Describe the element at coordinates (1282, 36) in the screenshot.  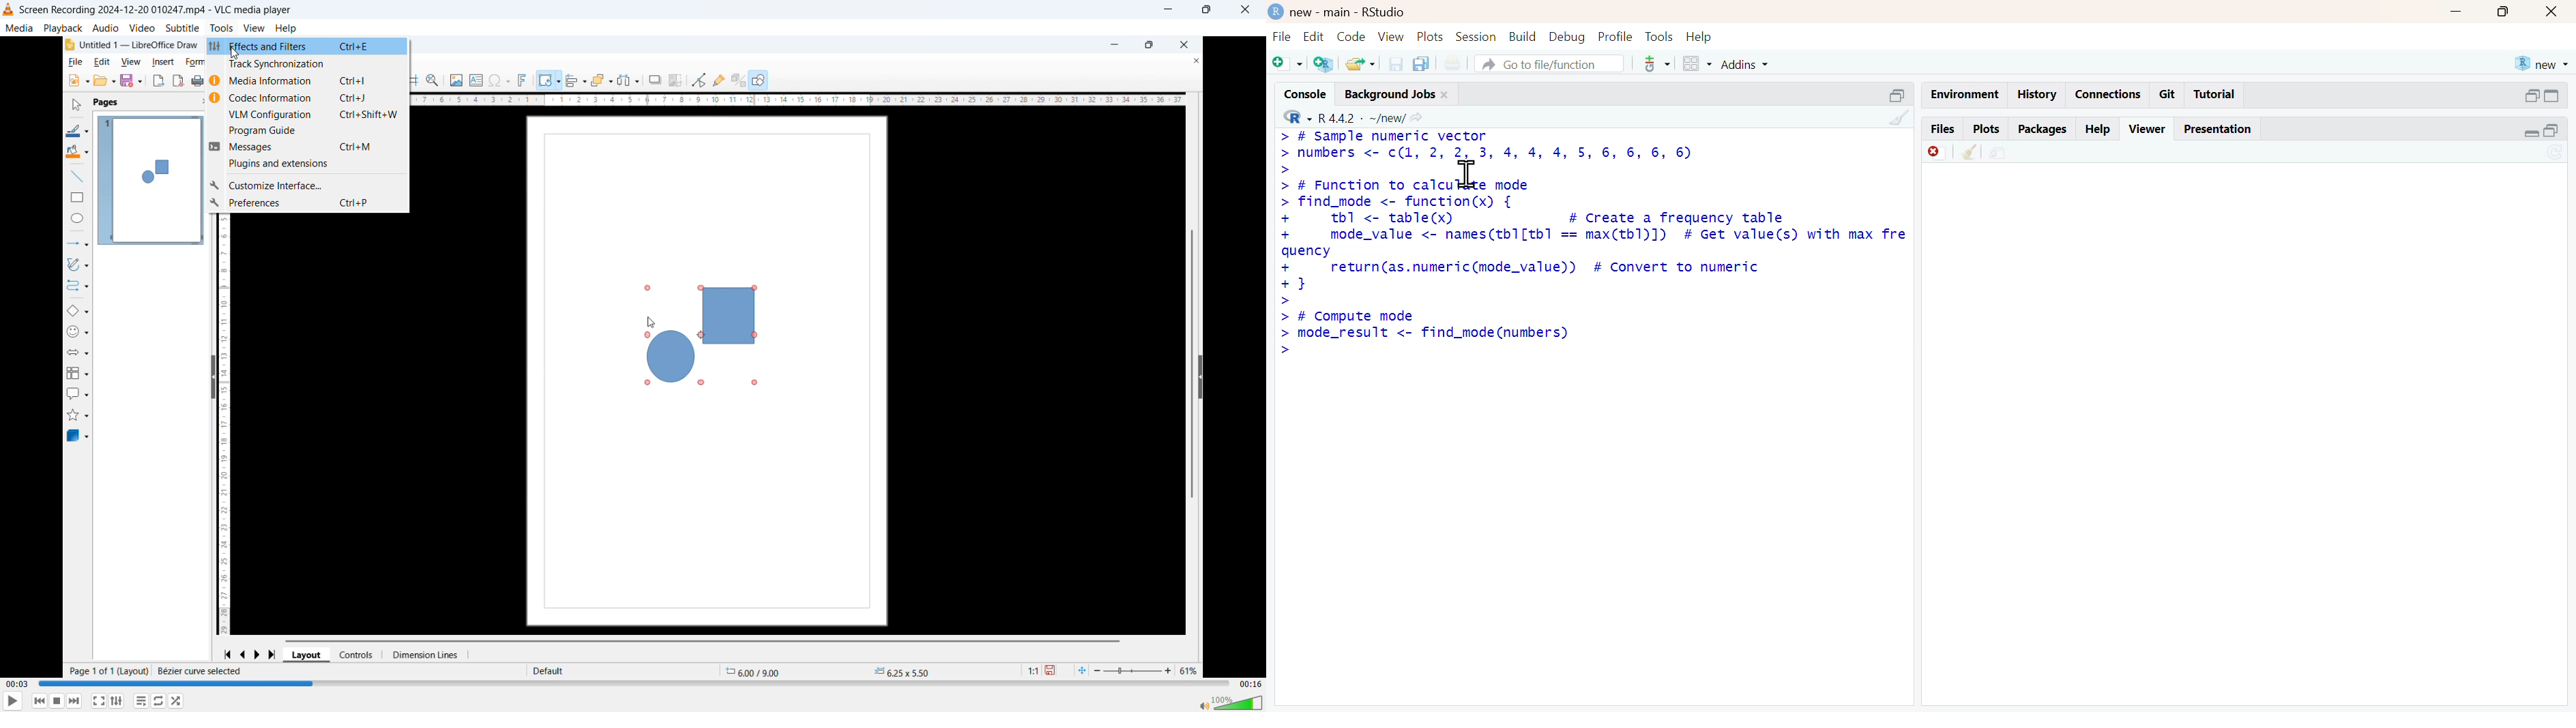
I see `file` at that location.